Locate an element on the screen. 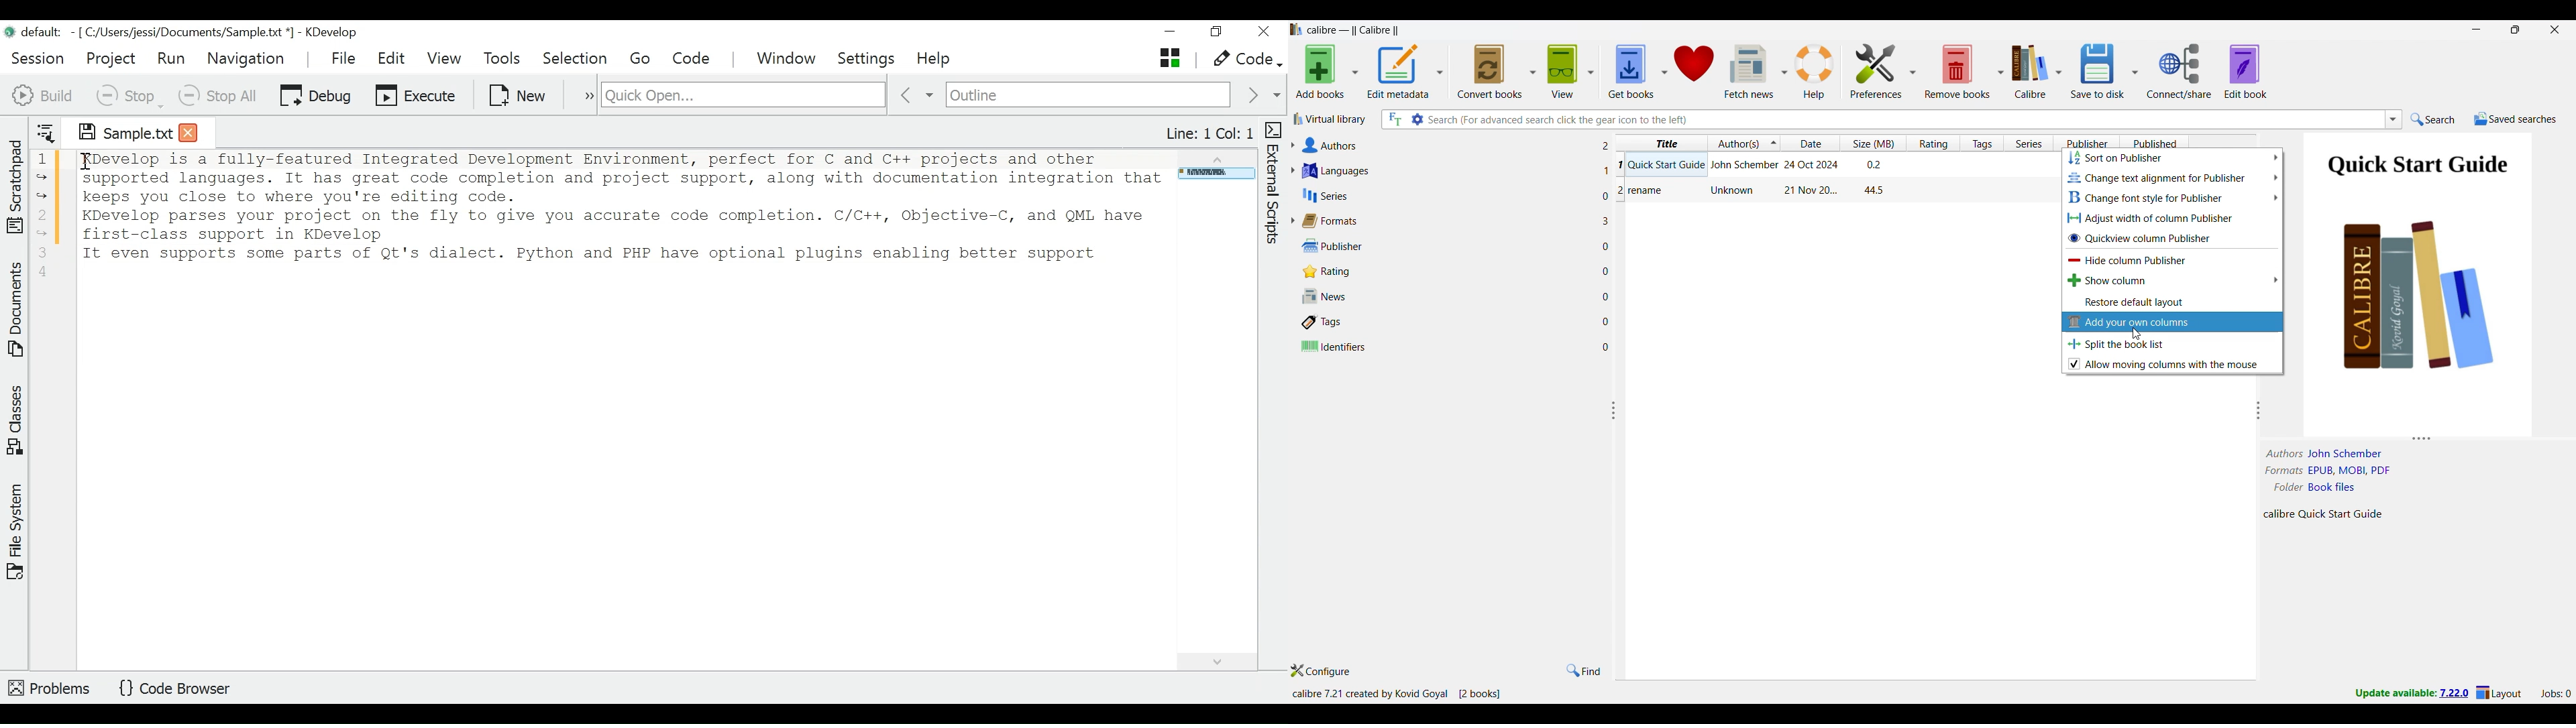 This screenshot has width=2576, height=728. Show interface in a smaller tab is located at coordinates (2516, 29).